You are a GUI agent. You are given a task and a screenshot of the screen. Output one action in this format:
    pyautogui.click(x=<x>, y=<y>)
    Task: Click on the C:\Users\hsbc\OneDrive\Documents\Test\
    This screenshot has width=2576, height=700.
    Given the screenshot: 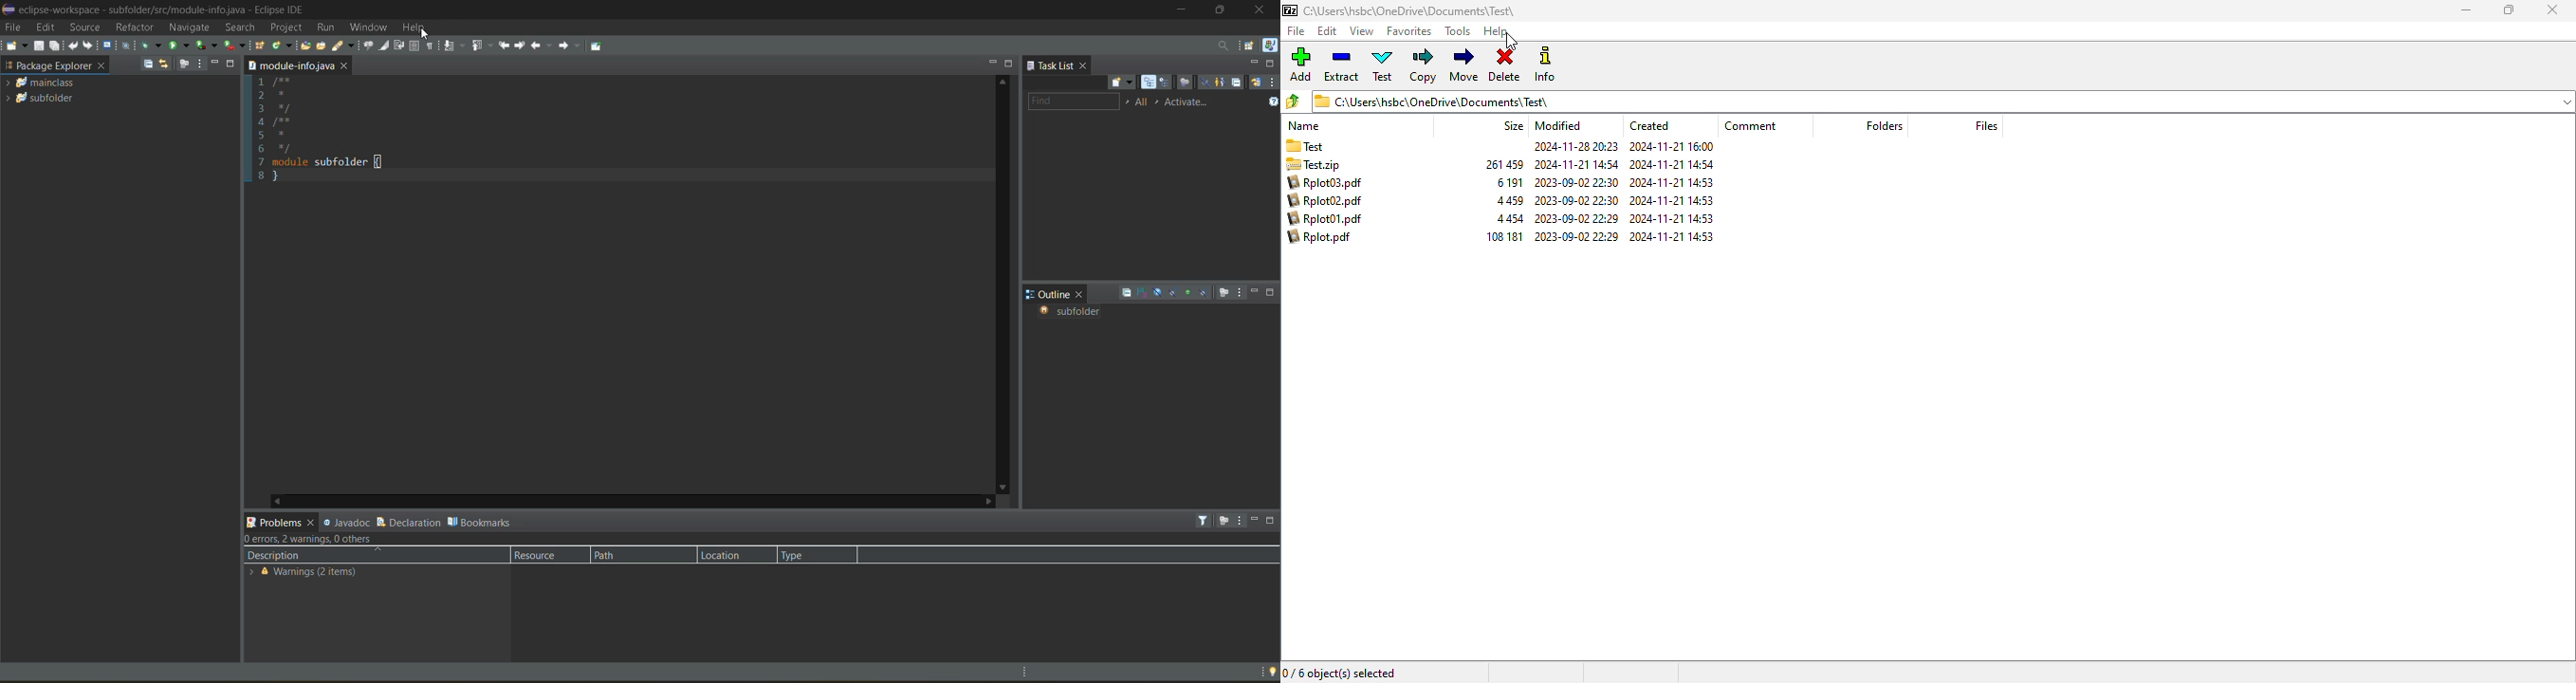 What is the action you would take?
    pyautogui.click(x=1928, y=104)
    